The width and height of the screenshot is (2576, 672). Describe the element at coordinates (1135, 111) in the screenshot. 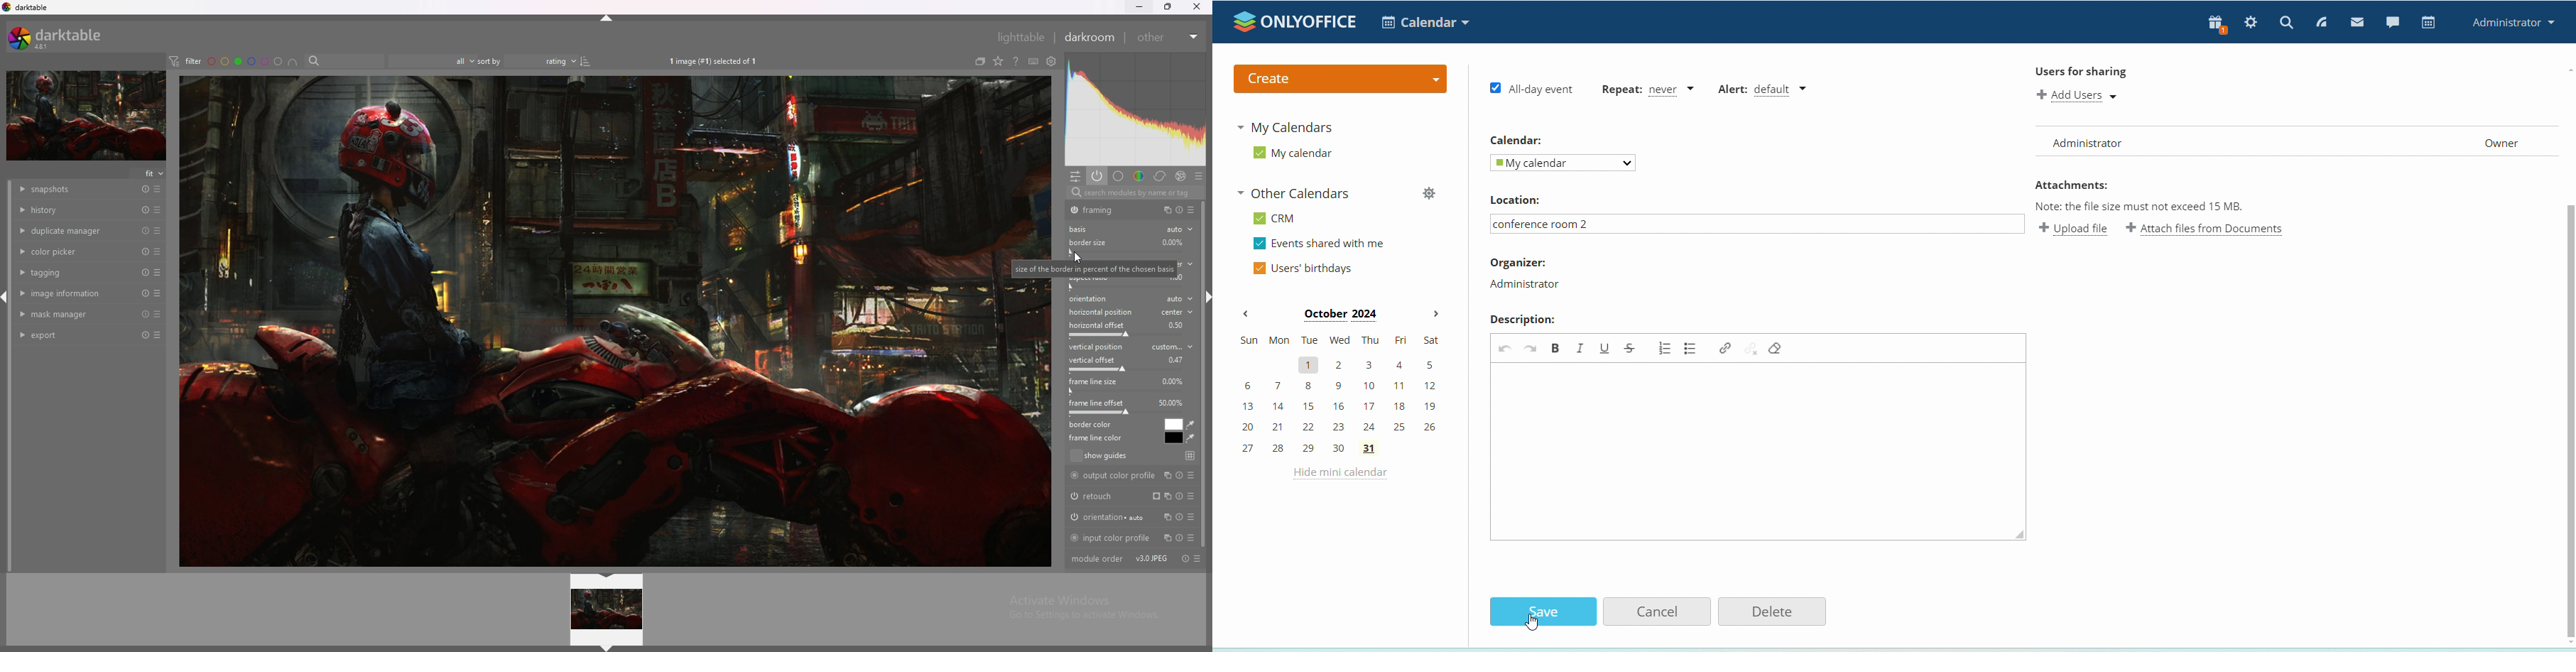

I see `photo heatmap` at that location.